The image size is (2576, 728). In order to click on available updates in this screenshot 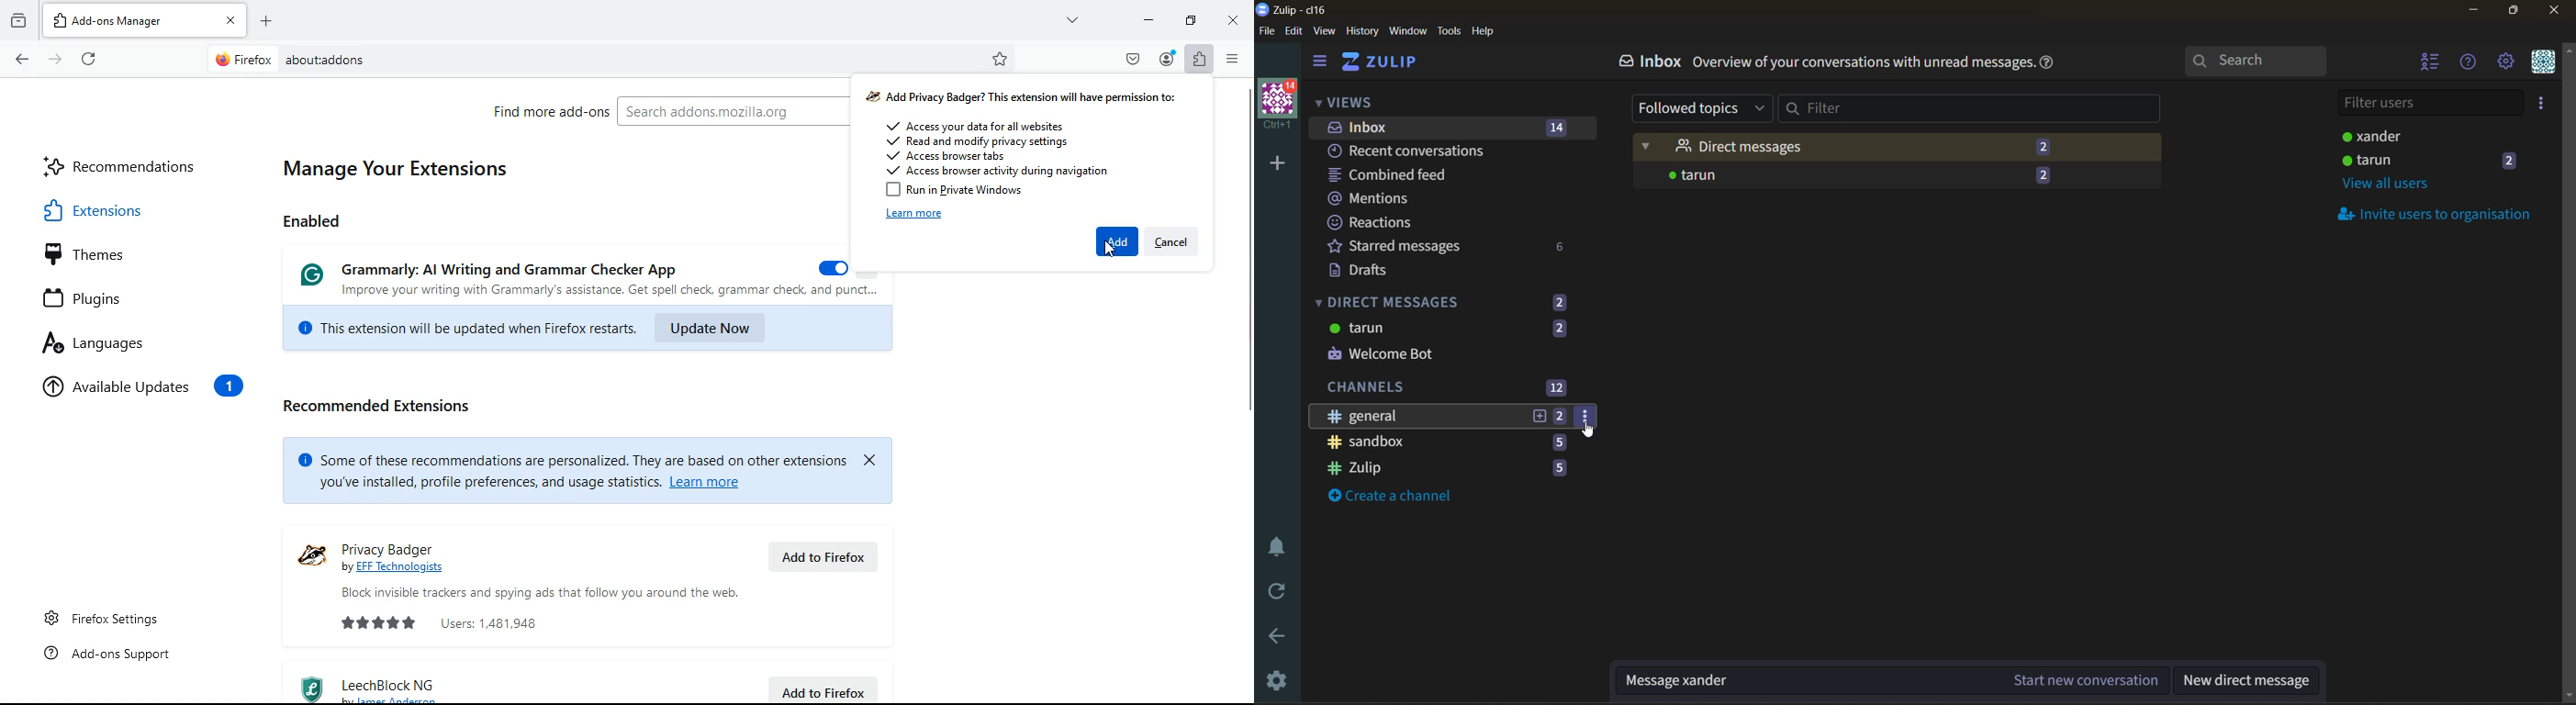, I will do `click(142, 388)`.